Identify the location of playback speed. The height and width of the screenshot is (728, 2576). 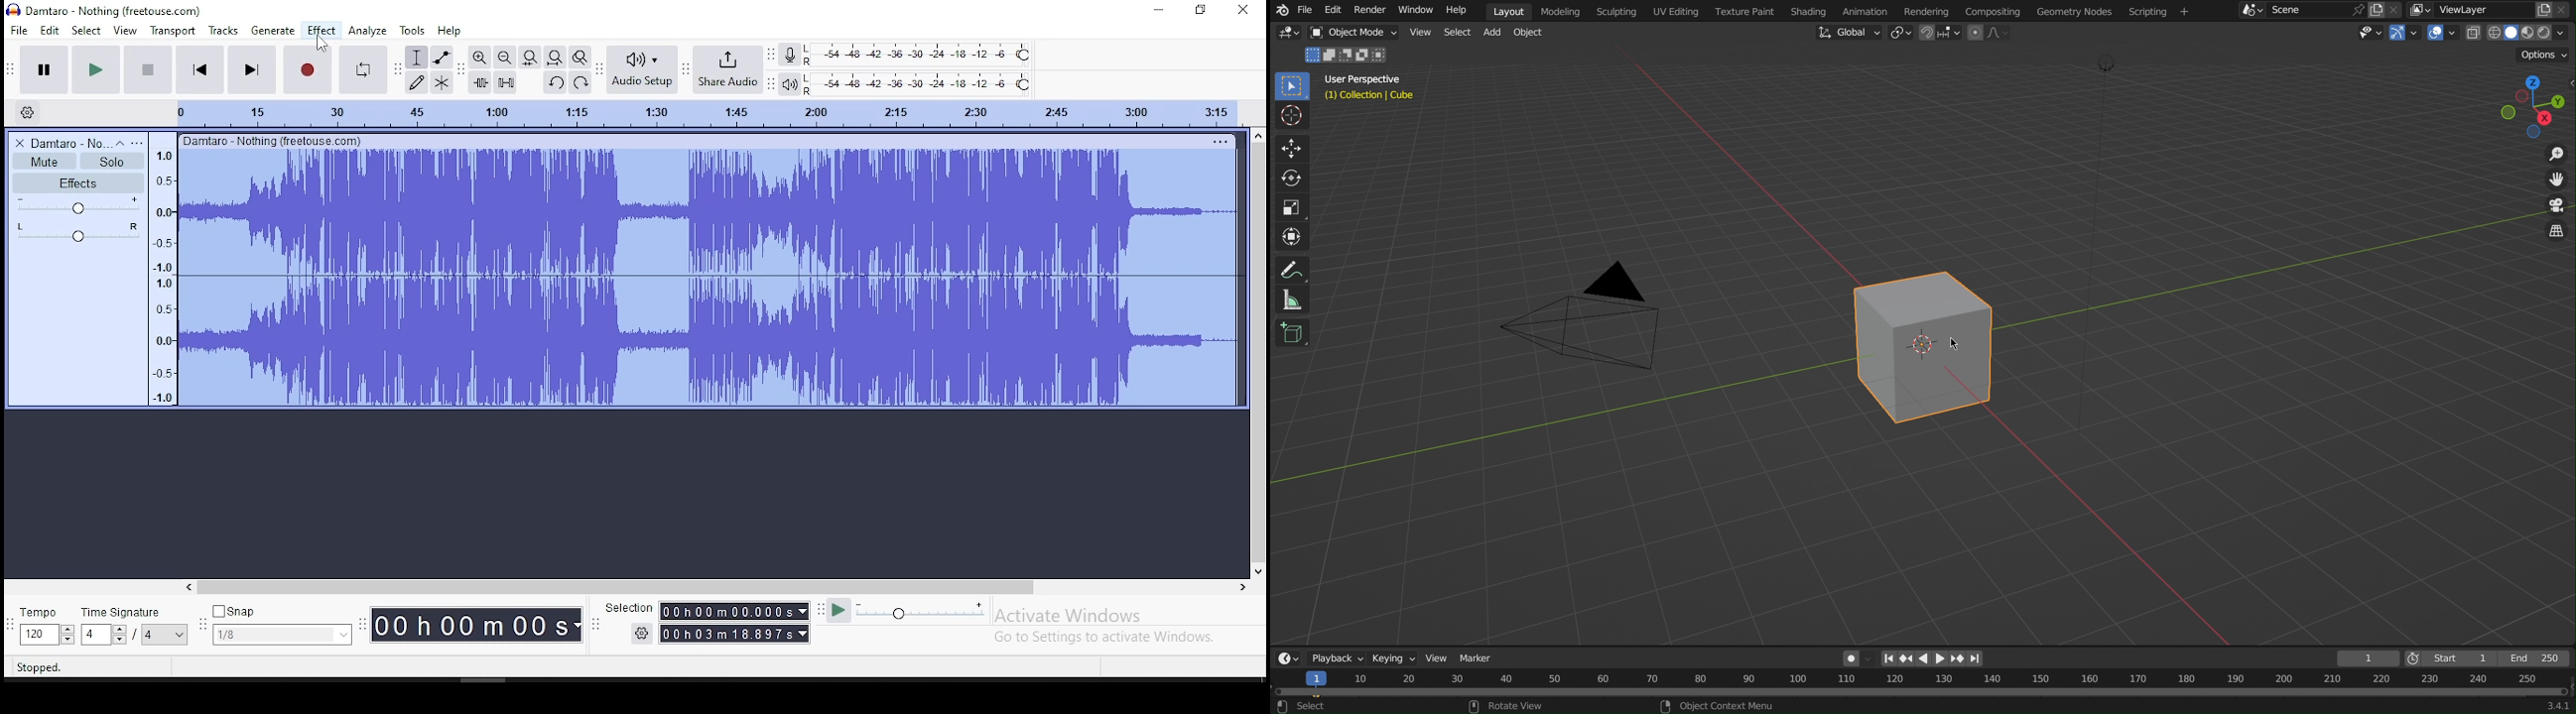
(906, 613).